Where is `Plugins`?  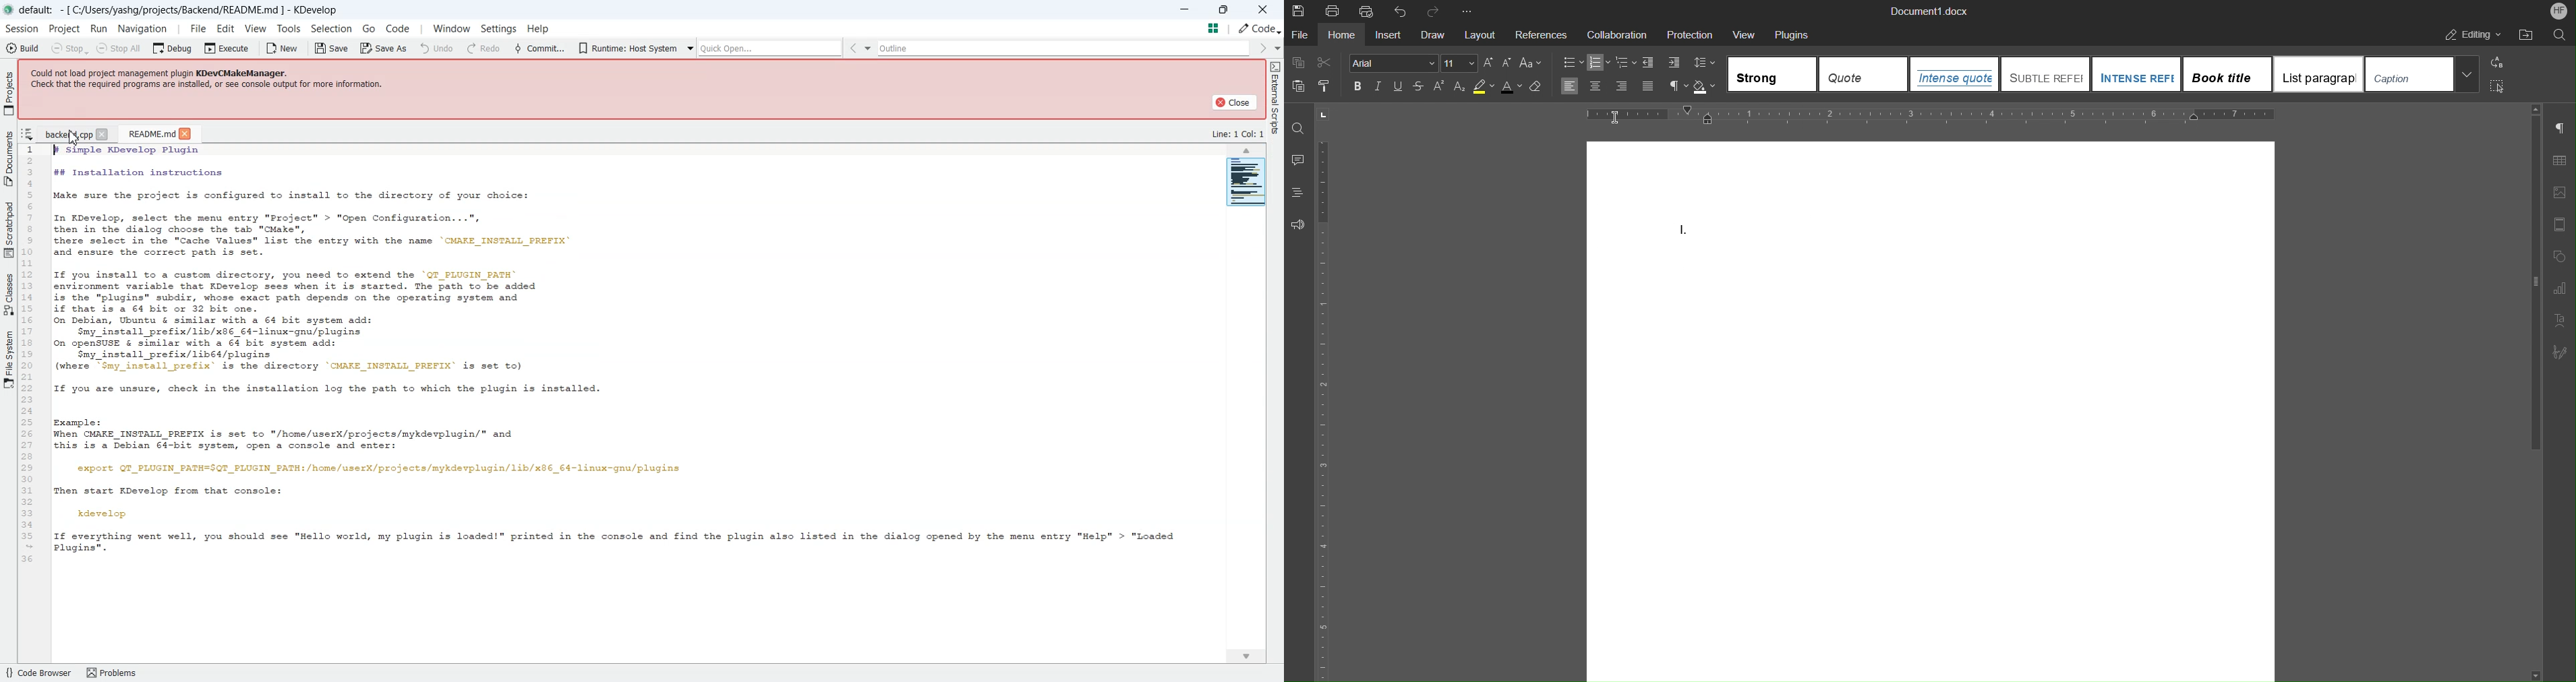 Plugins is located at coordinates (1793, 35).